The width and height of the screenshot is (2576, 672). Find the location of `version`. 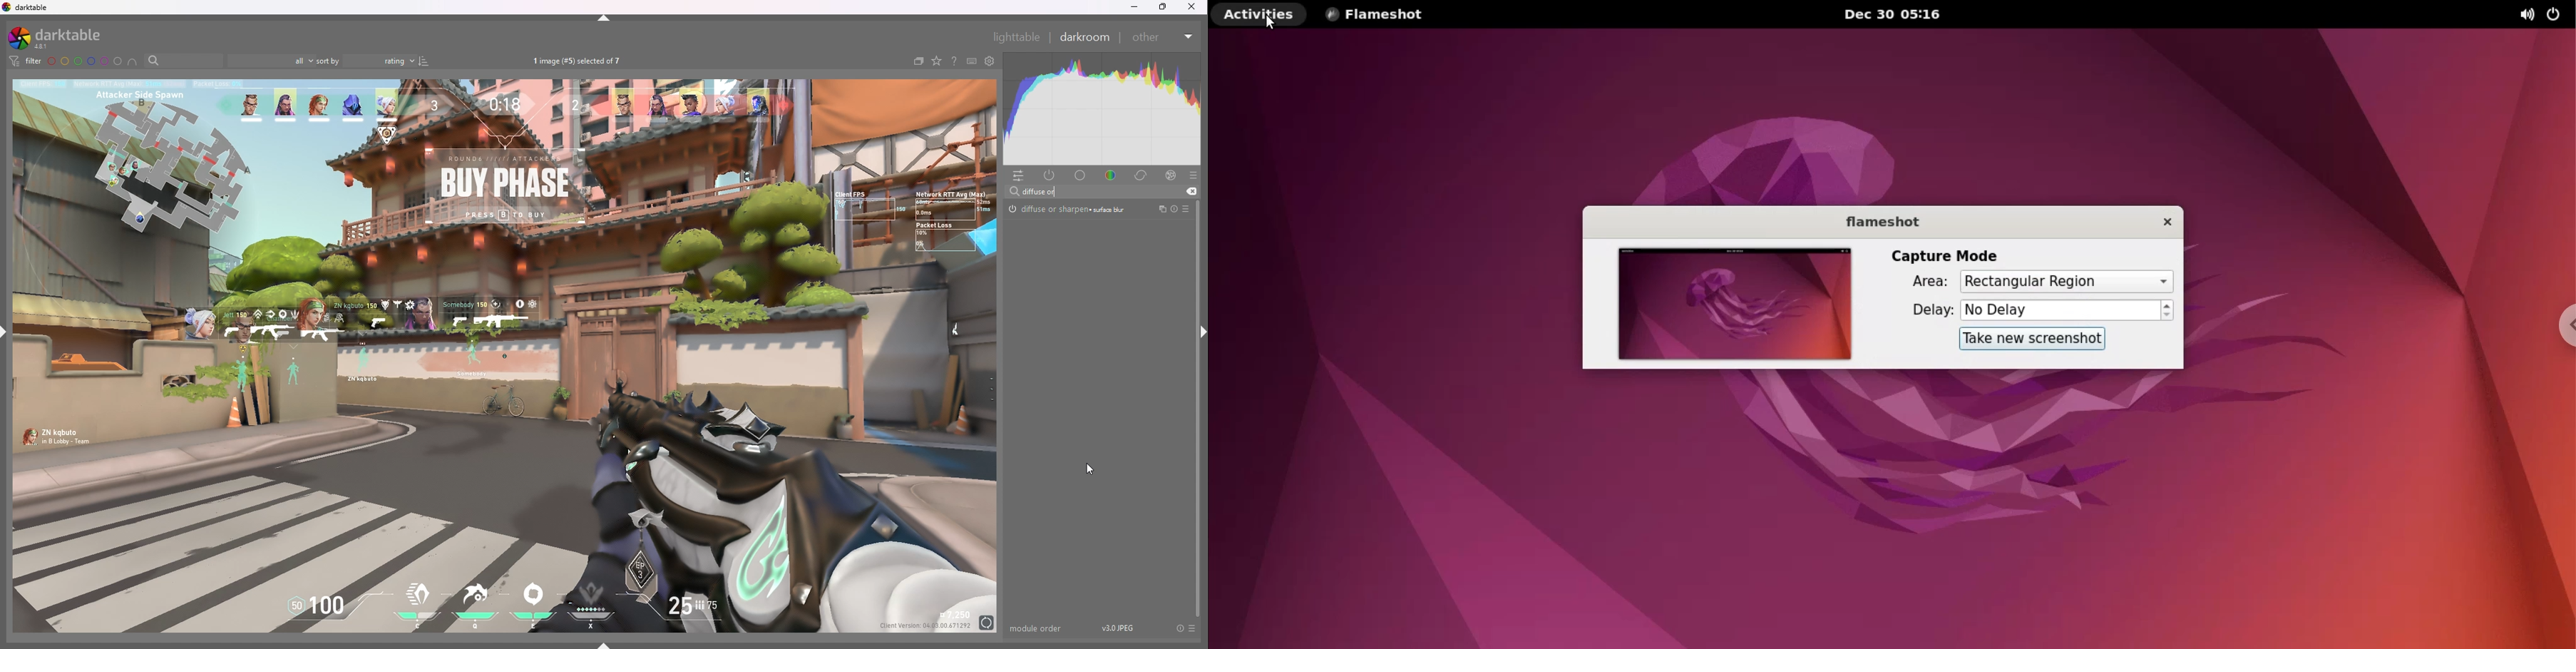

version is located at coordinates (1120, 627).